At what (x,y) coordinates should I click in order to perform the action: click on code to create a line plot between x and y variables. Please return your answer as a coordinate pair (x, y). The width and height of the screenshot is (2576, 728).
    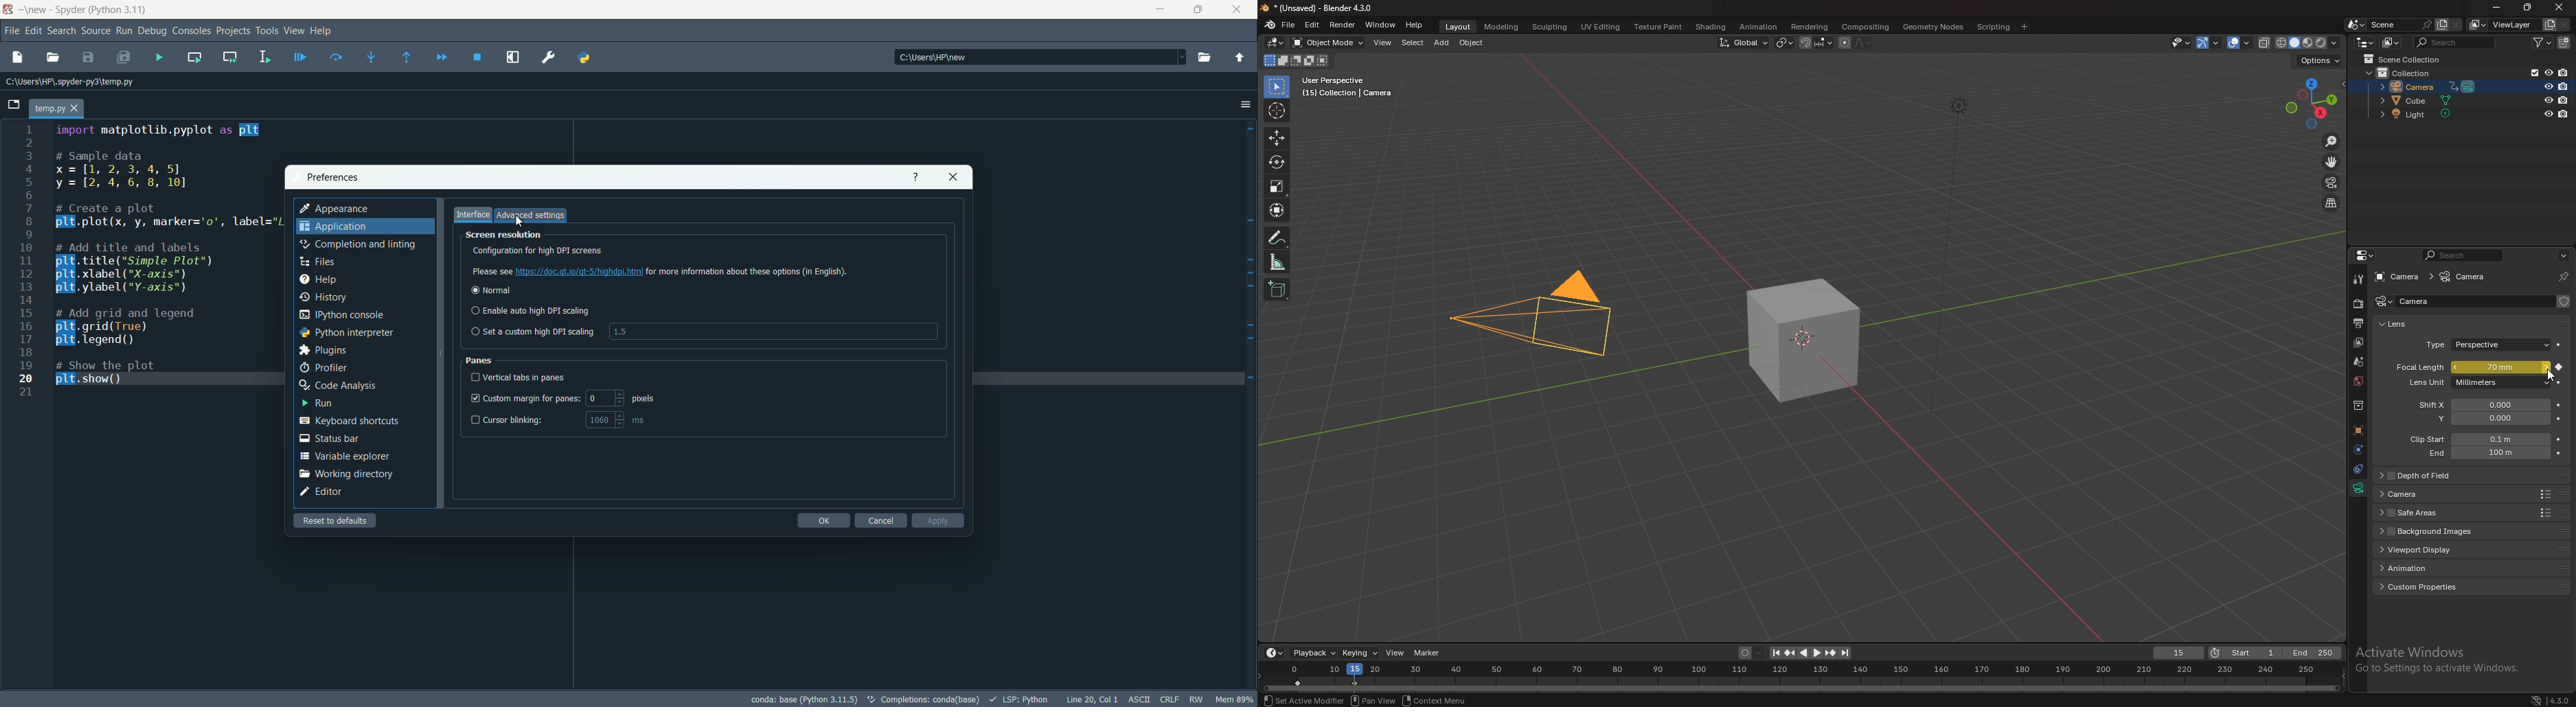
    Looking at the image, I should click on (168, 259).